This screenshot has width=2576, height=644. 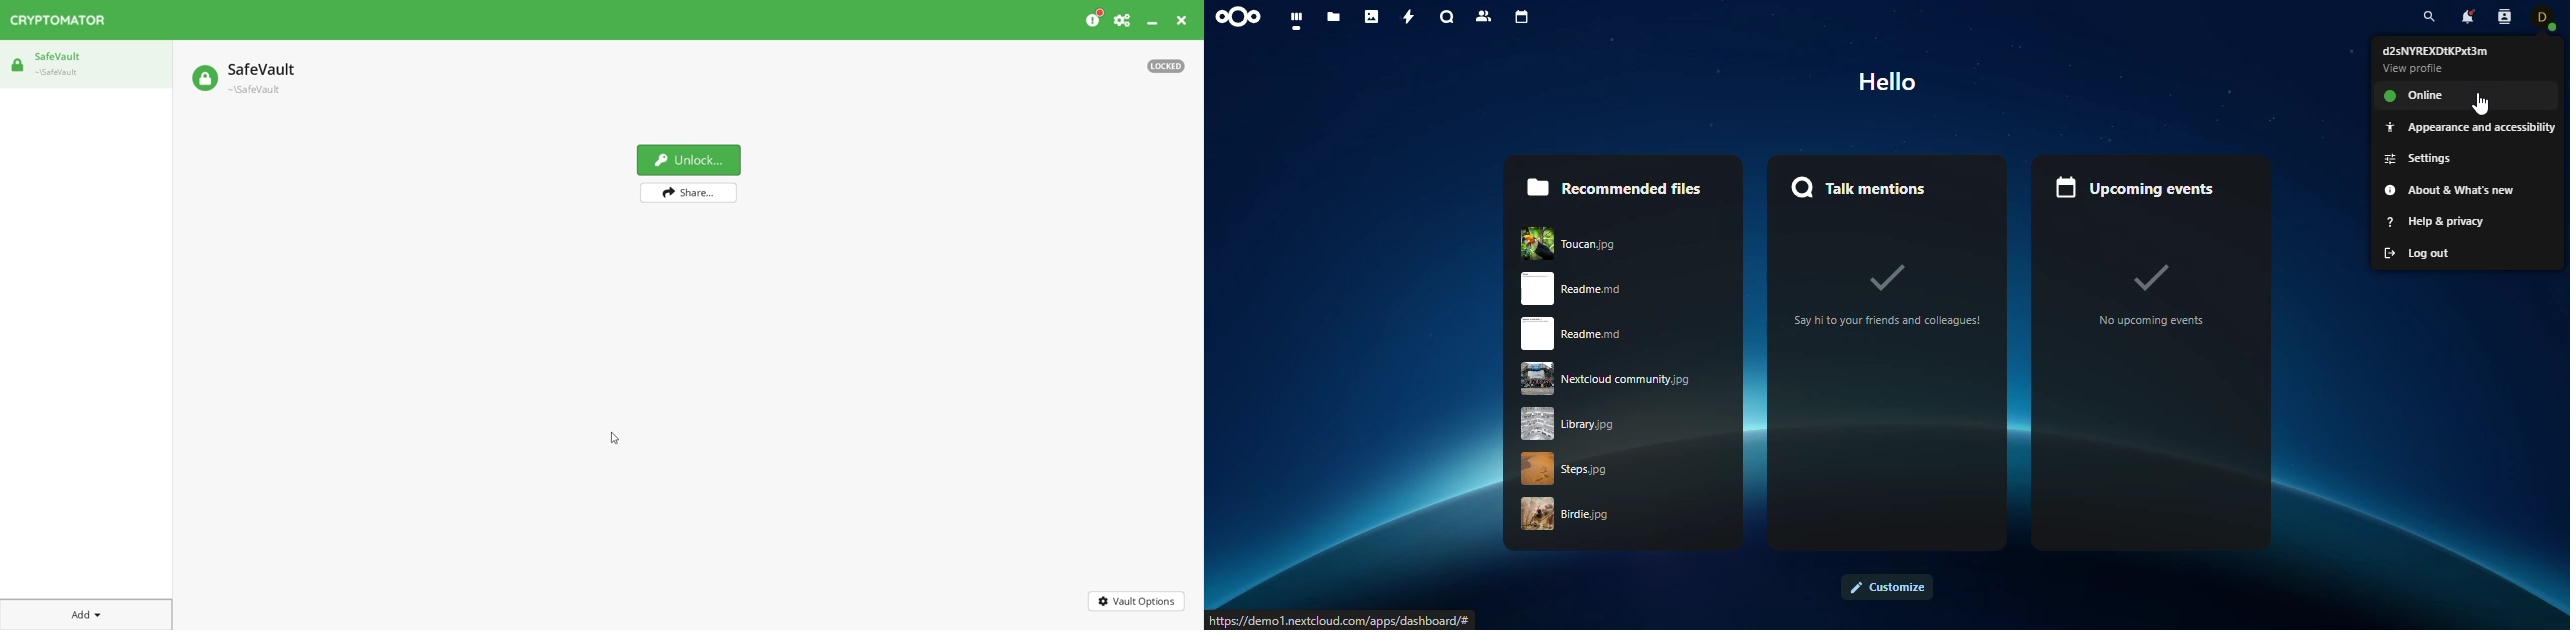 What do you see at coordinates (1606, 424) in the screenshot?
I see `library jpg ` at bounding box center [1606, 424].